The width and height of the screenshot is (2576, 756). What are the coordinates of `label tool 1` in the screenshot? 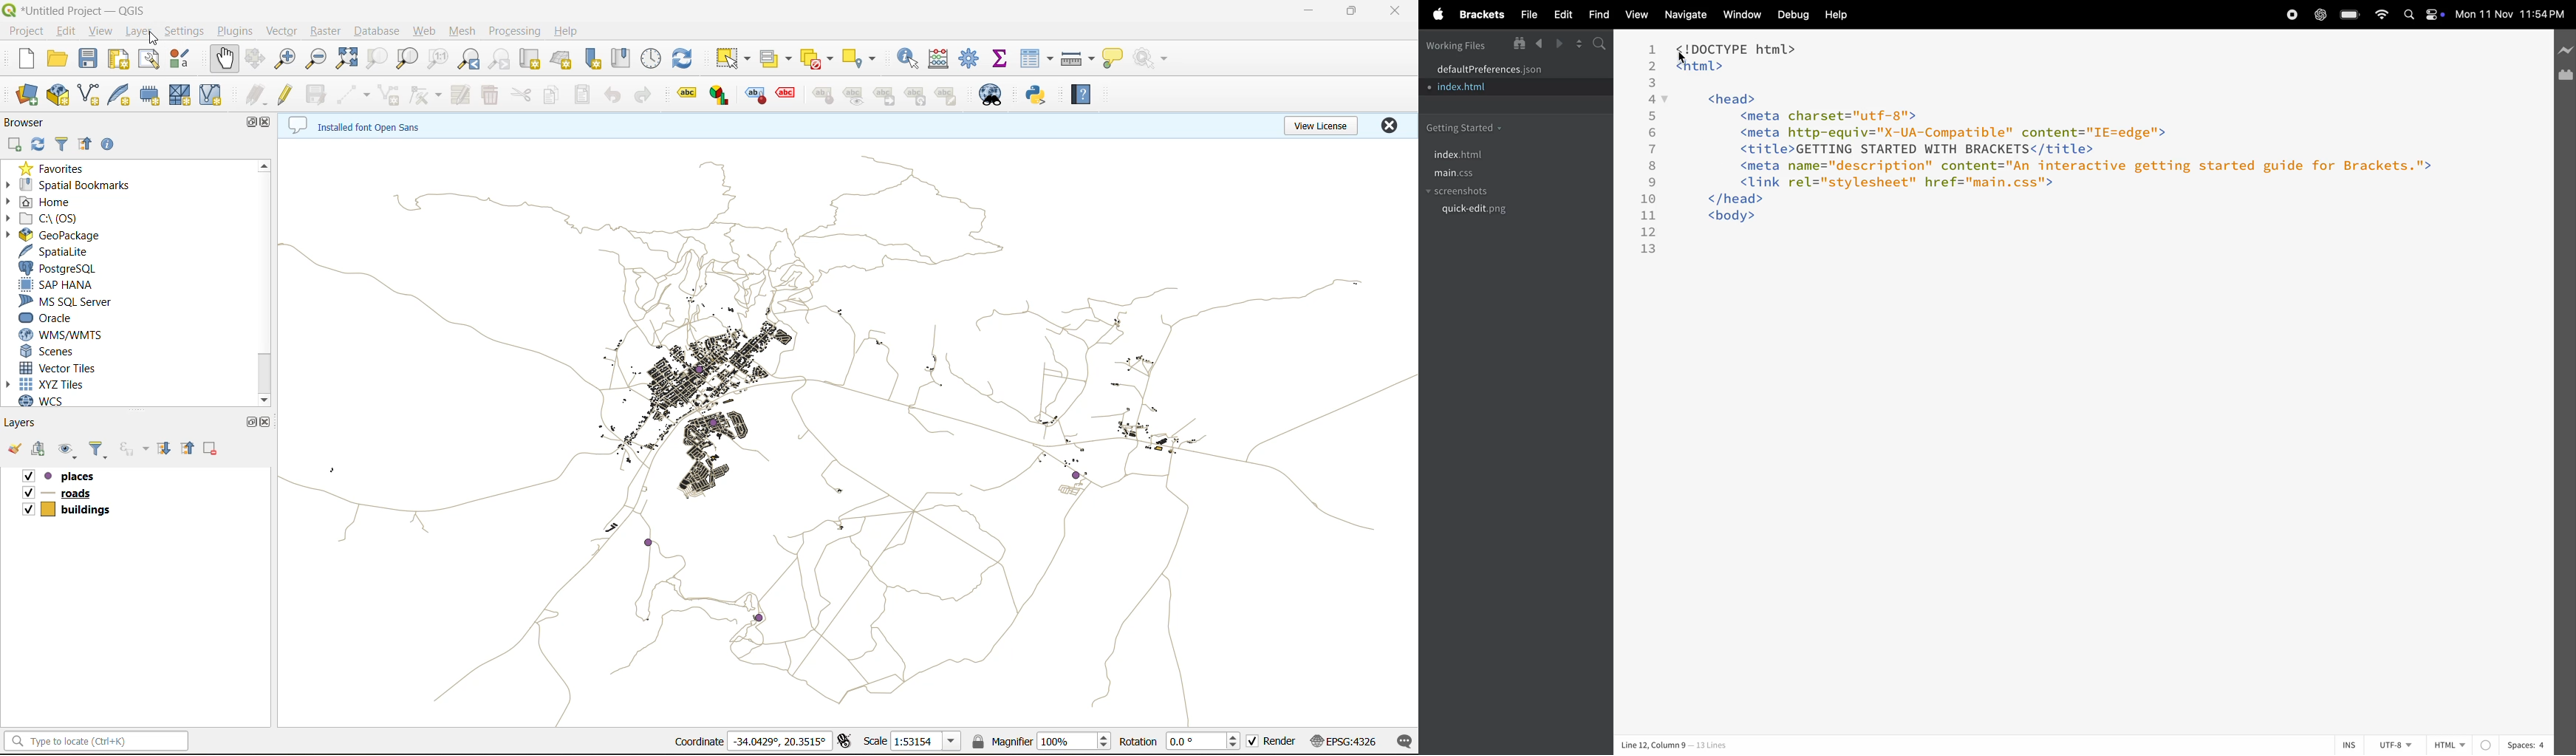 It's located at (686, 95).